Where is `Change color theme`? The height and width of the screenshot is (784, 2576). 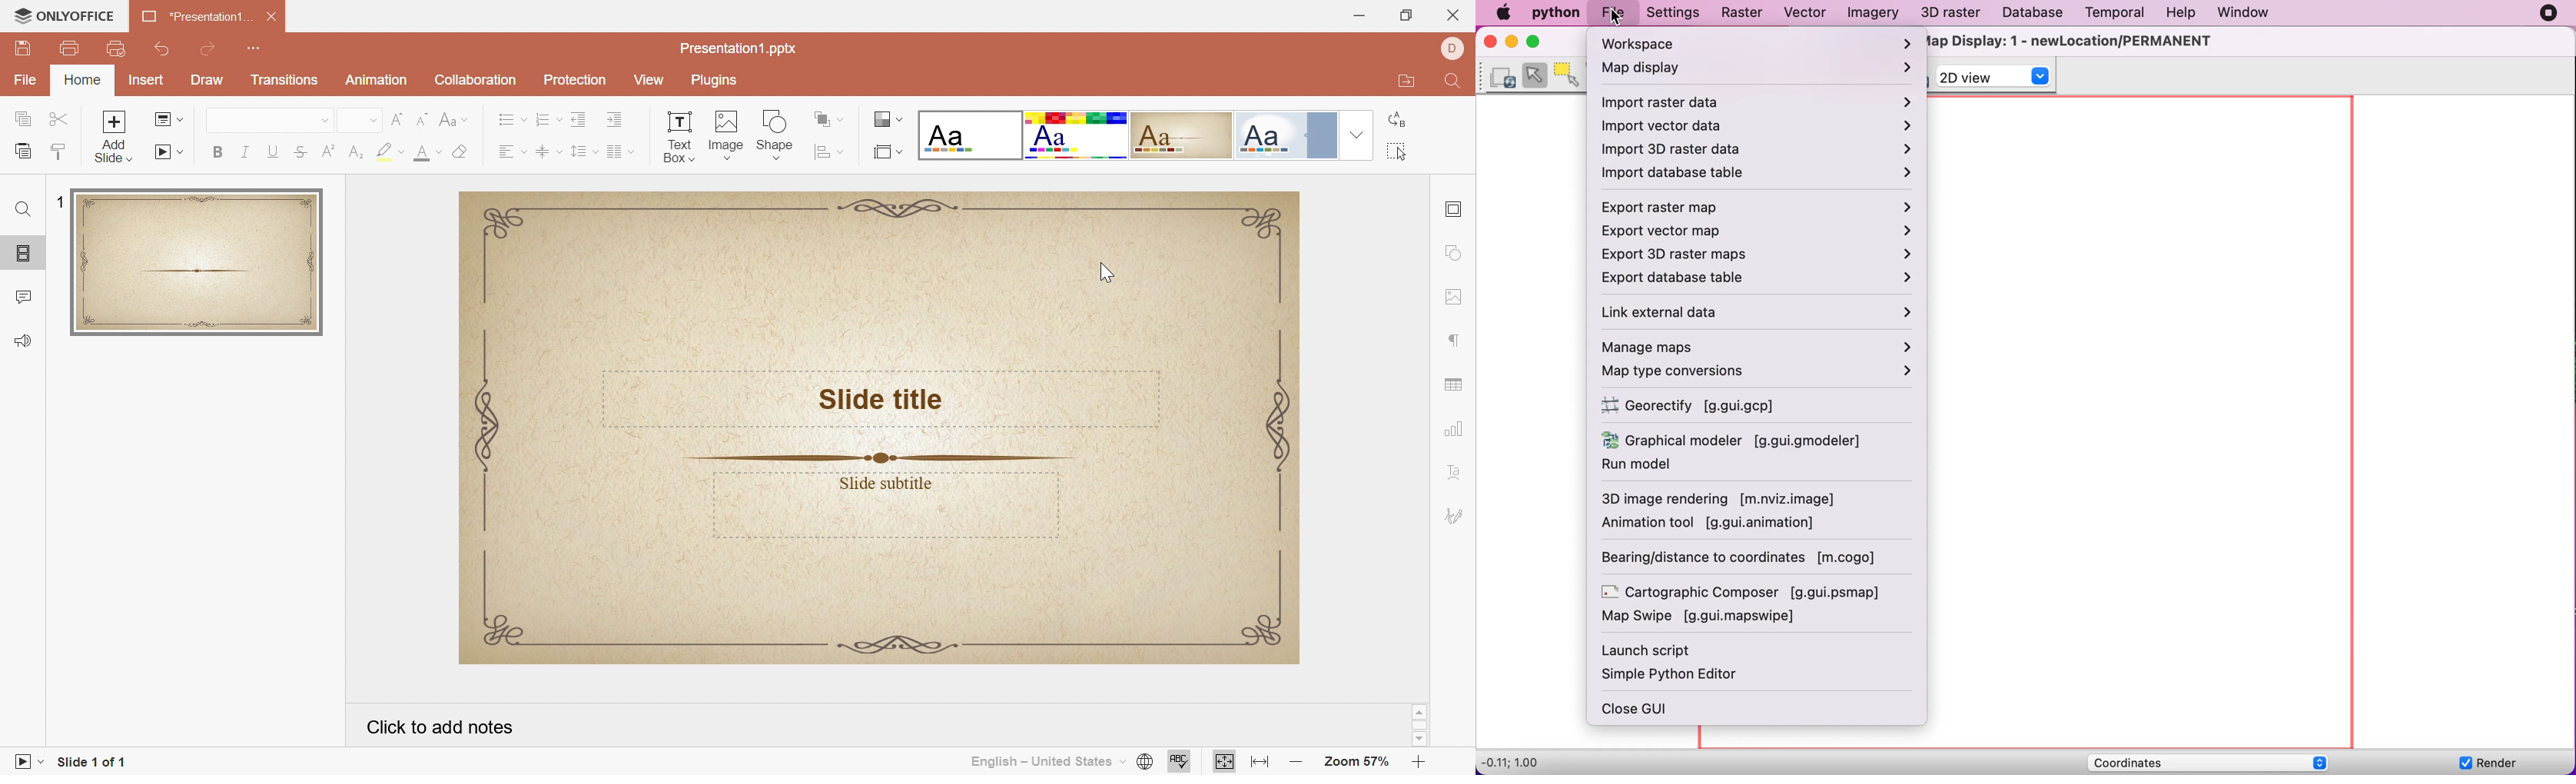
Change color theme is located at coordinates (881, 118).